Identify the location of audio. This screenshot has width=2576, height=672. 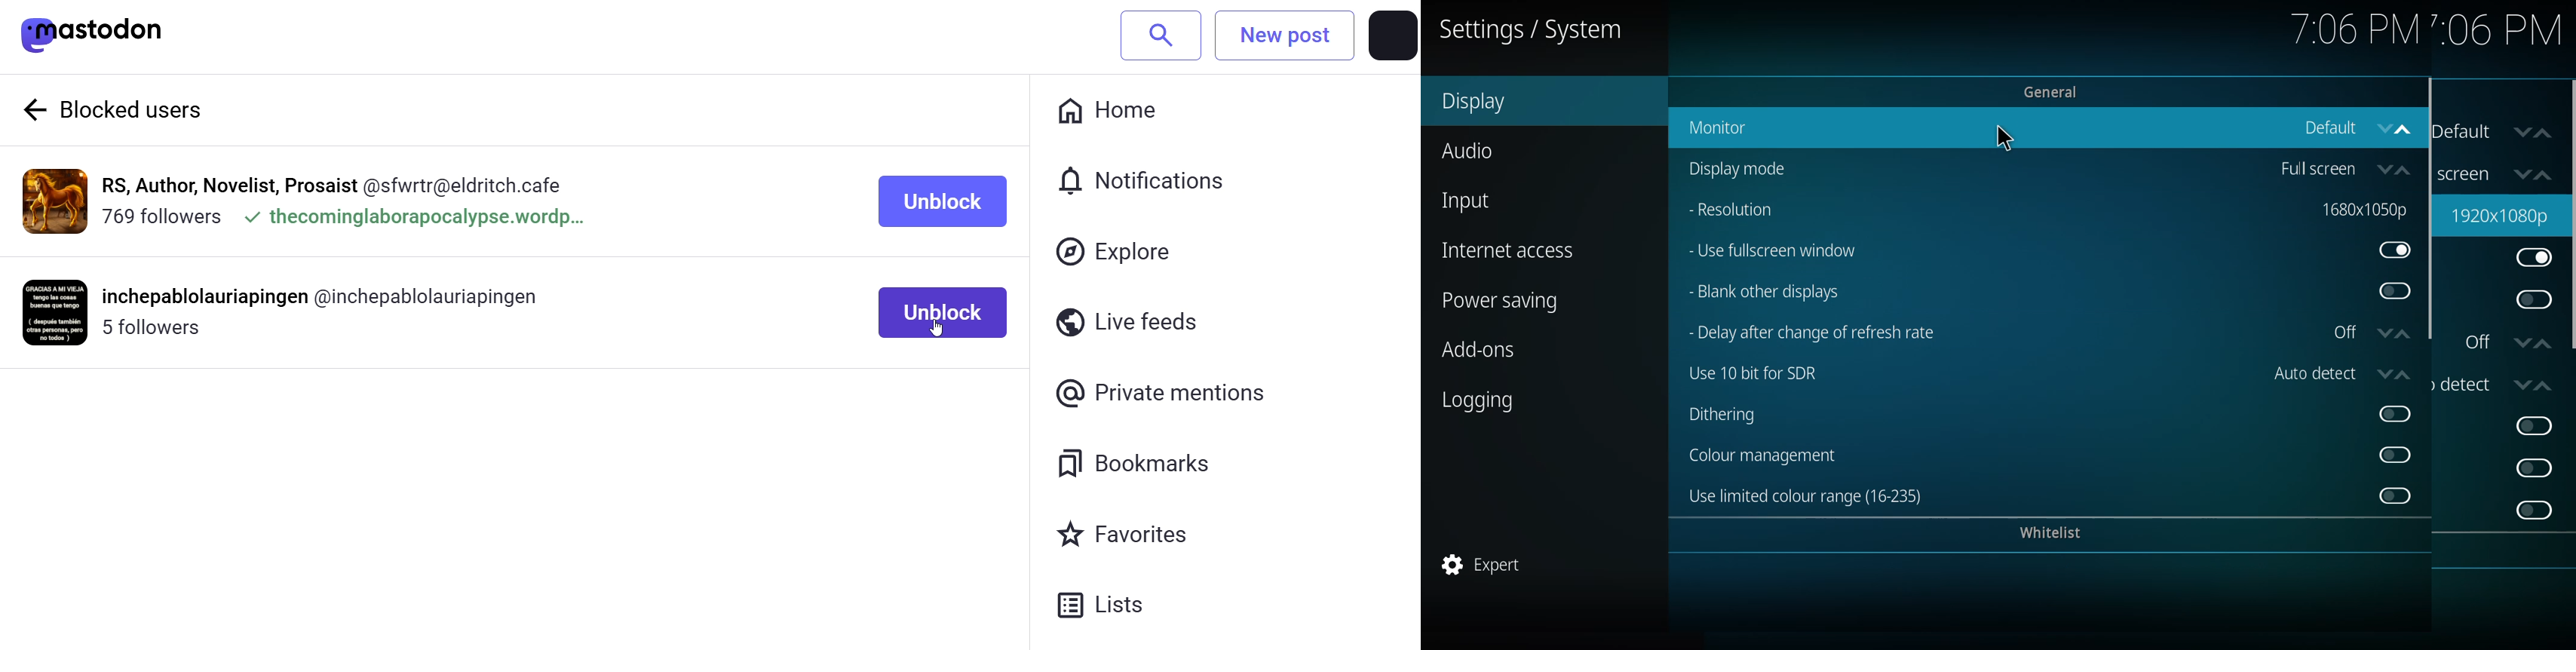
(1486, 156).